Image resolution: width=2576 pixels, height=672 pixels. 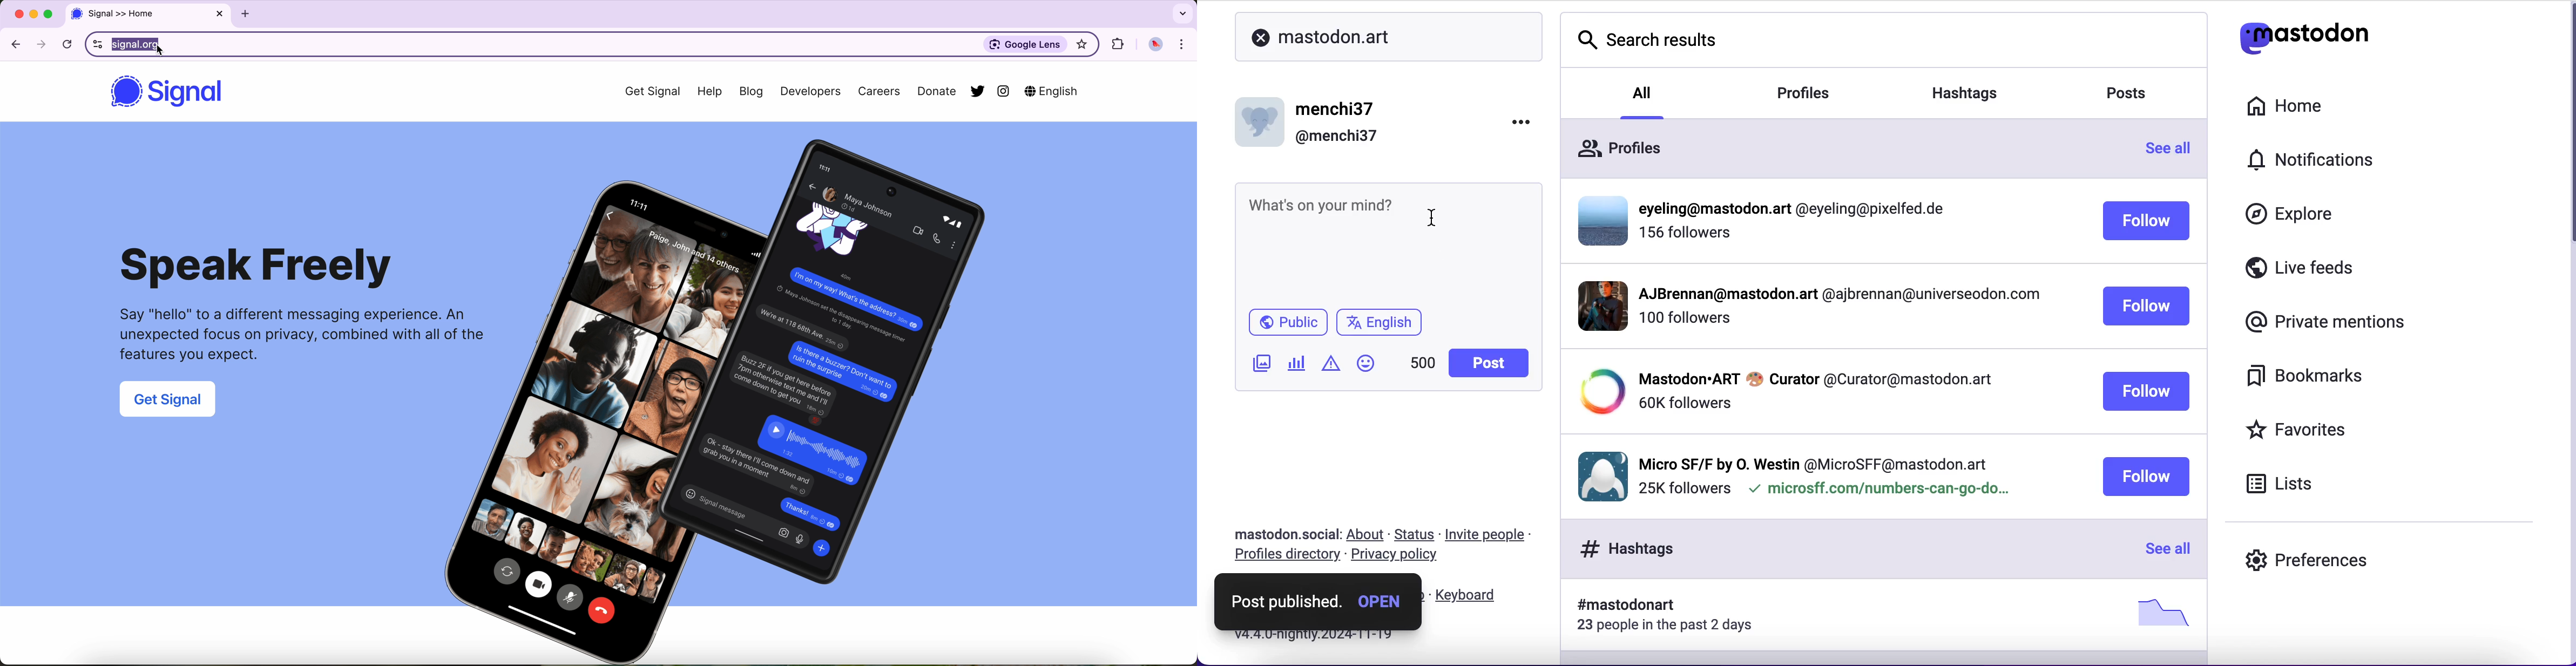 I want to click on Donate, so click(x=931, y=93).